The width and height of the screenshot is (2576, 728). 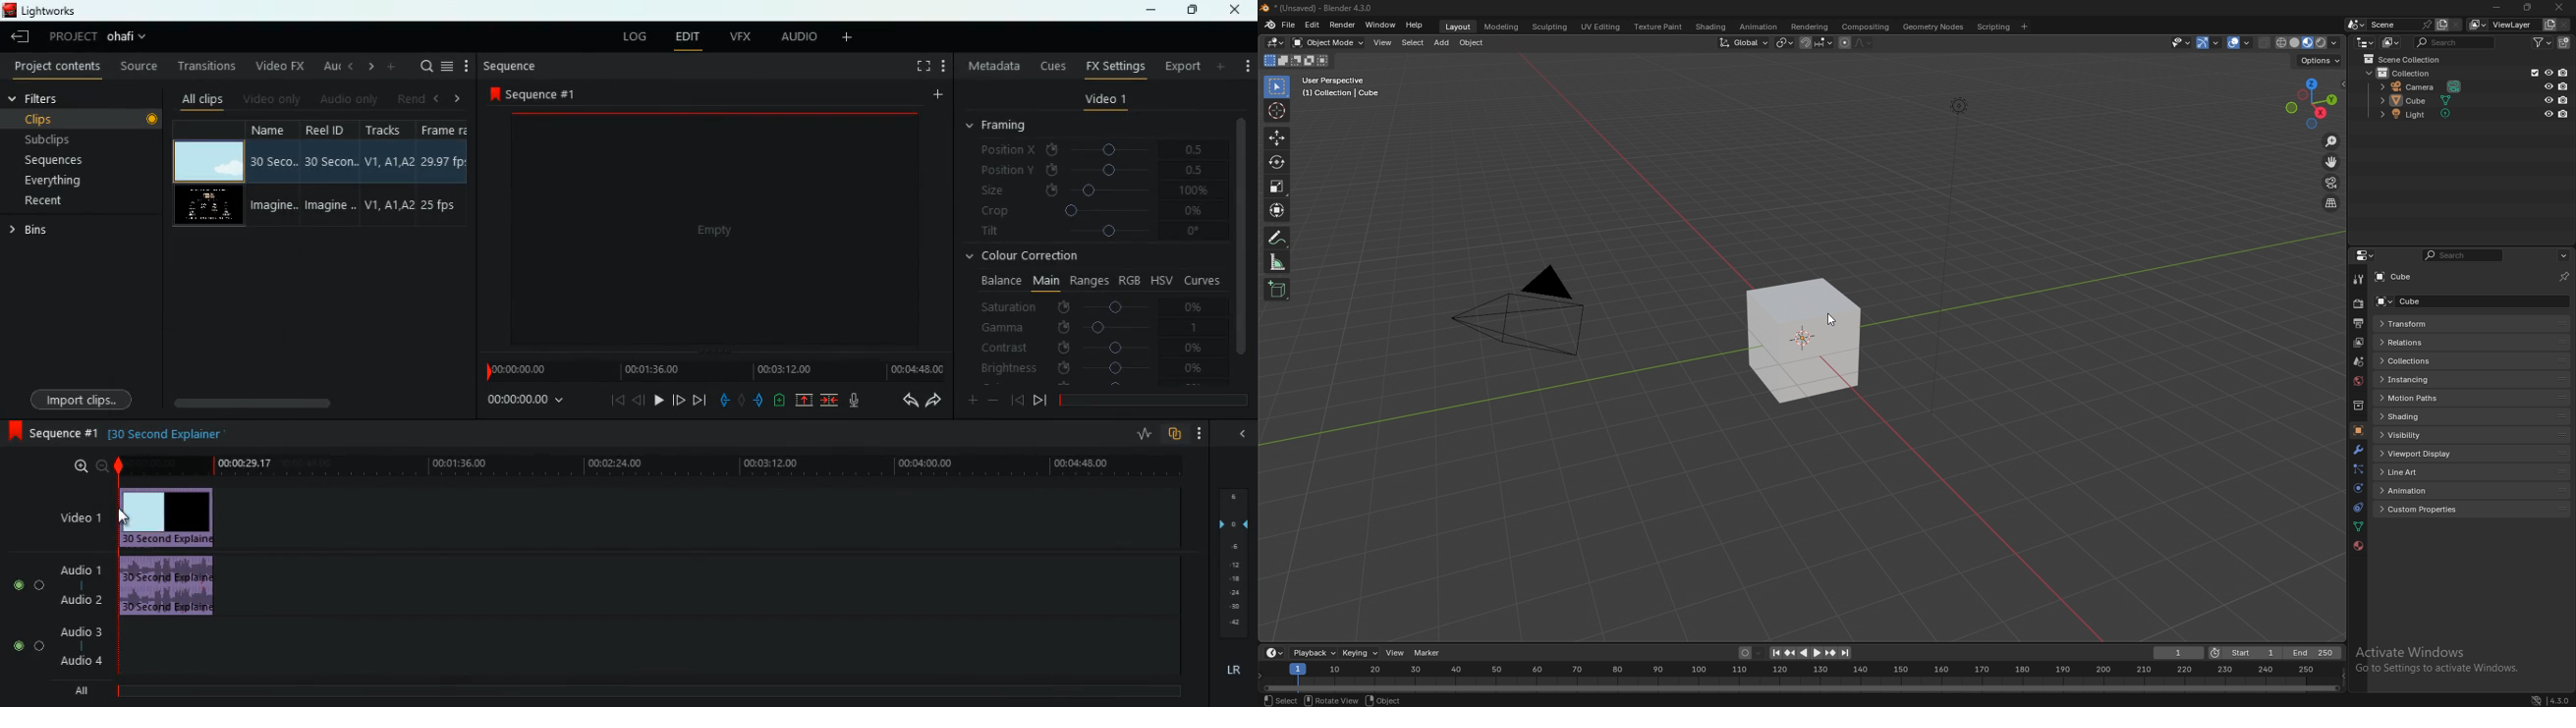 What do you see at coordinates (2564, 43) in the screenshot?
I see `new collection` at bounding box center [2564, 43].